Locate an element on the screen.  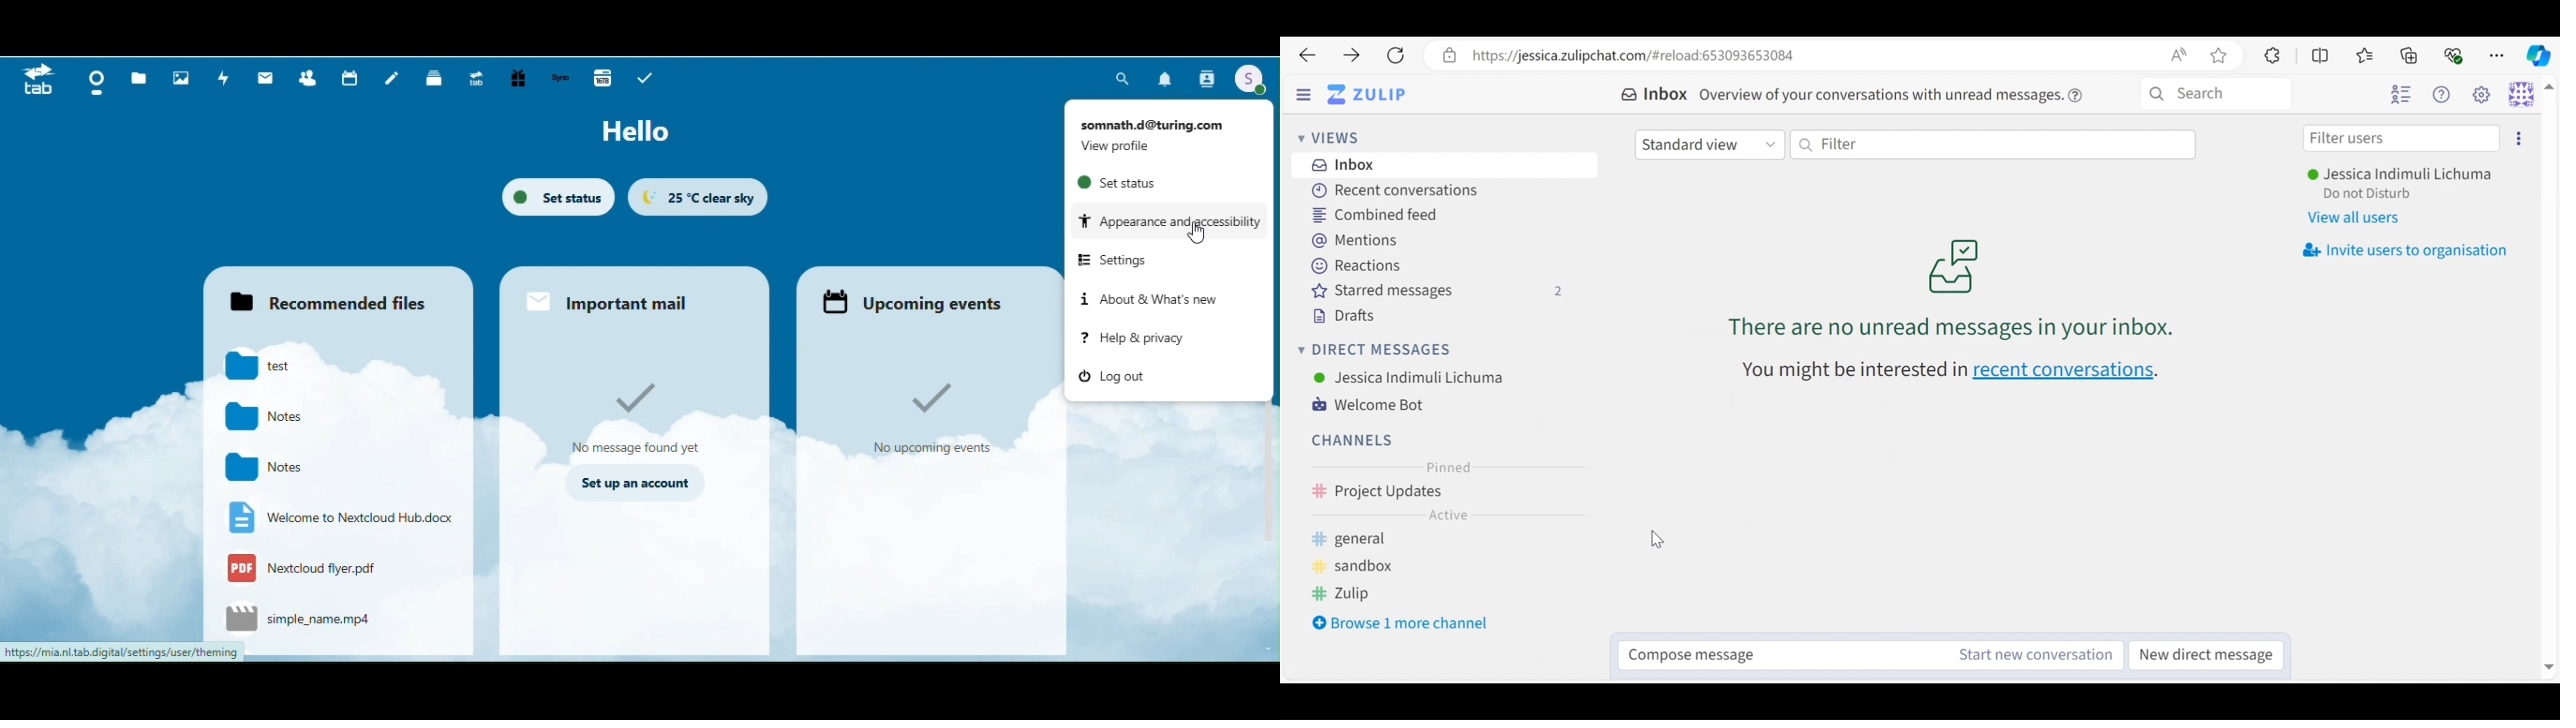
Set up an account is located at coordinates (634, 484).